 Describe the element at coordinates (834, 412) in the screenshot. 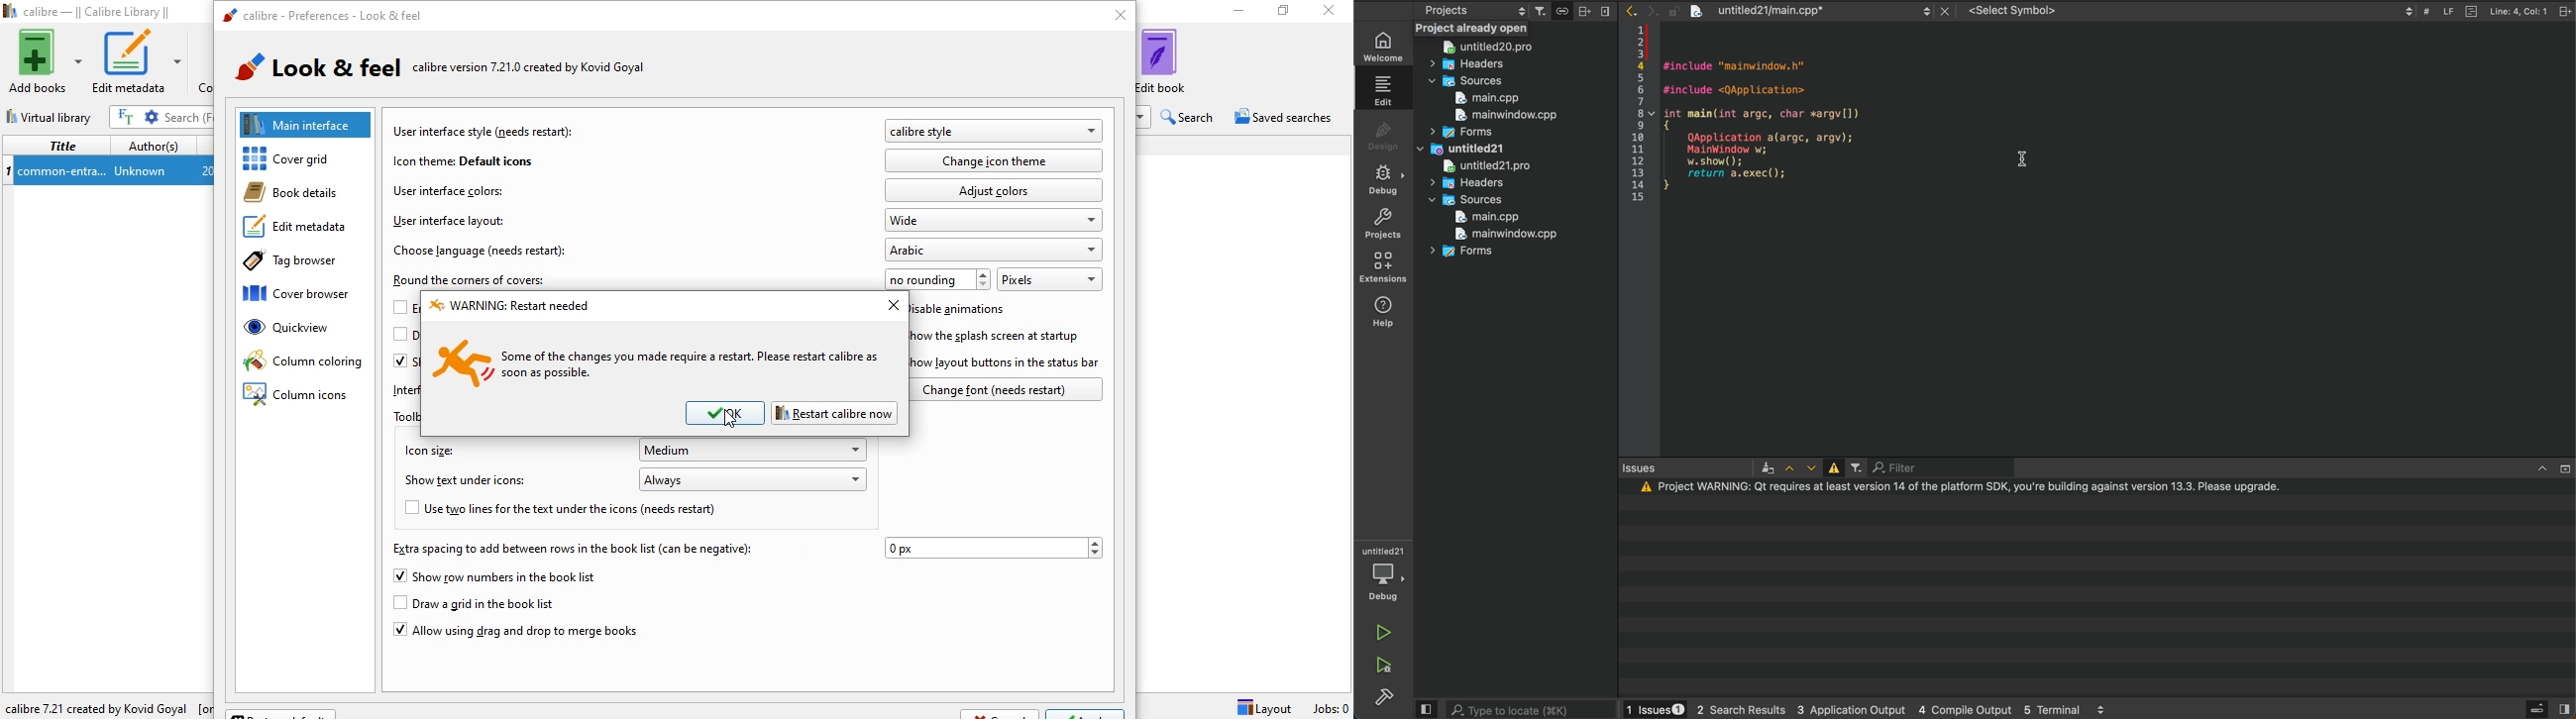

I see `restart calibre now` at that location.